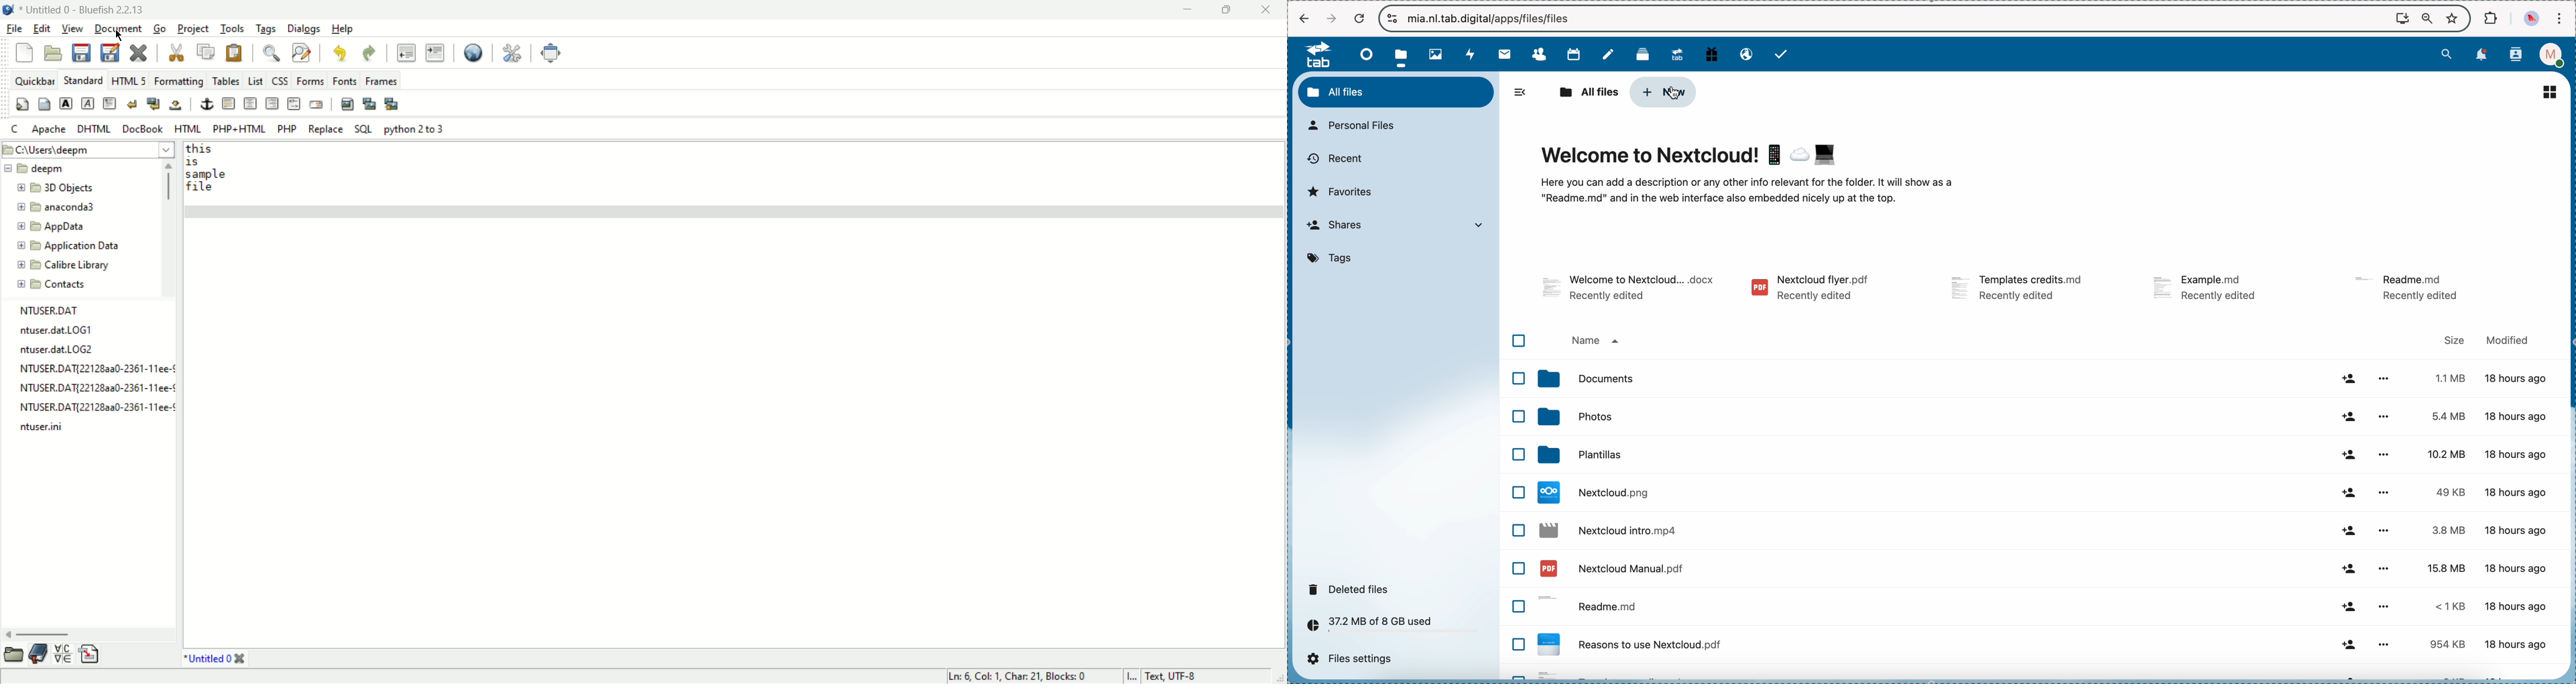 The height and width of the screenshot is (700, 2576). What do you see at coordinates (117, 29) in the screenshot?
I see `document` at bounding box center [117, 29].